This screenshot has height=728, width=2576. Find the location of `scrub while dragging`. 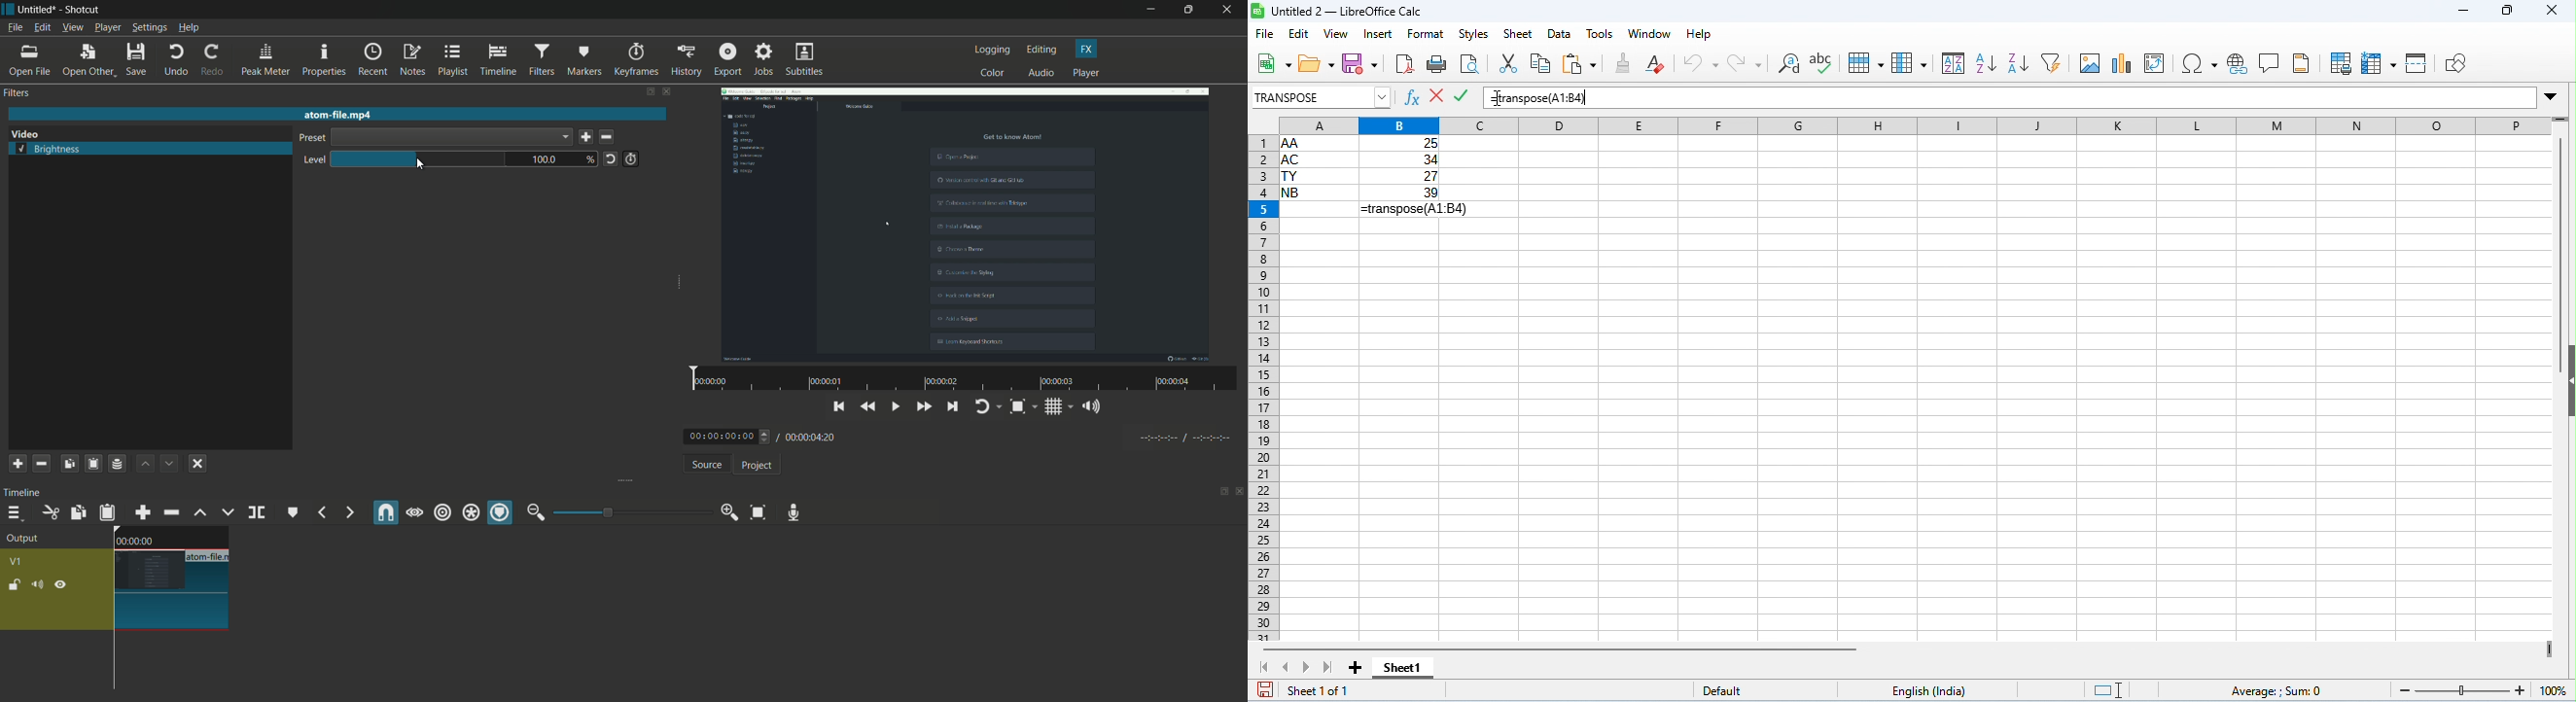

scrub while dragging is located at coordinates (414, 512).